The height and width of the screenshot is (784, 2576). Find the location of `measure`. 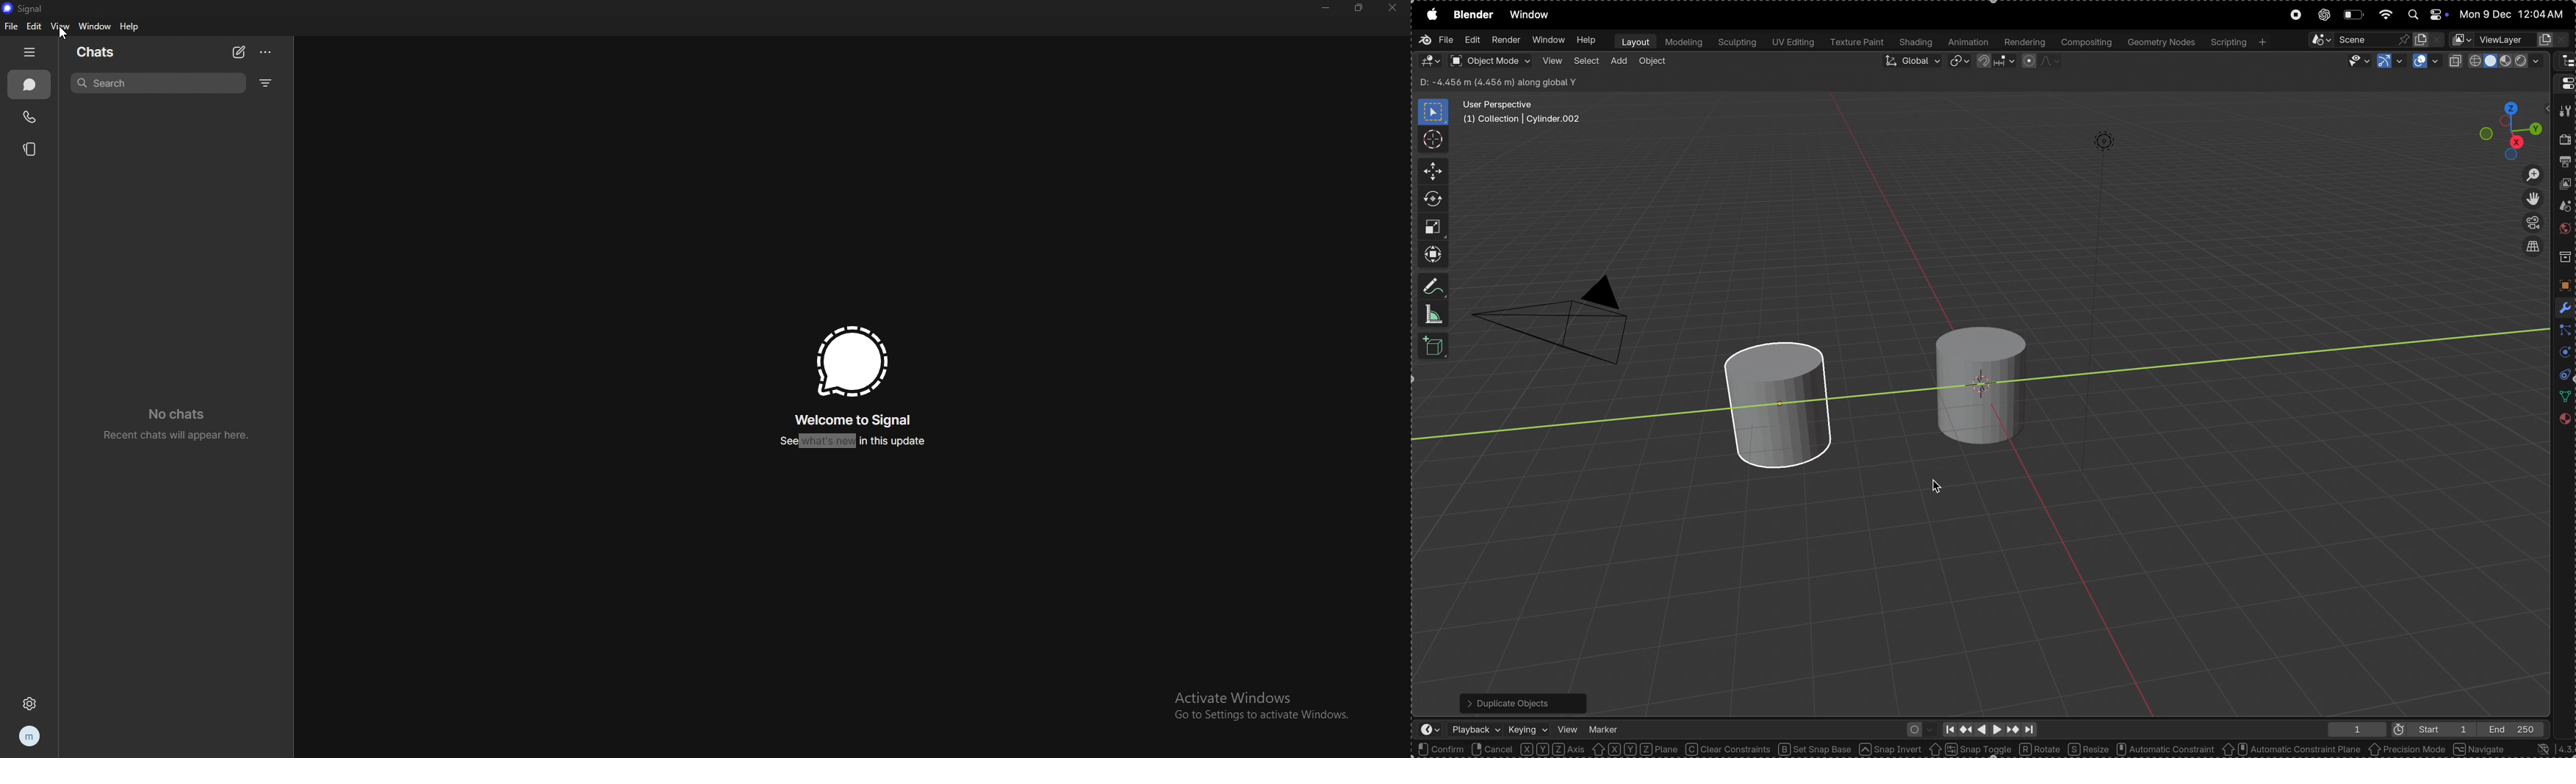

measure is located at coordinates (1434, 314).